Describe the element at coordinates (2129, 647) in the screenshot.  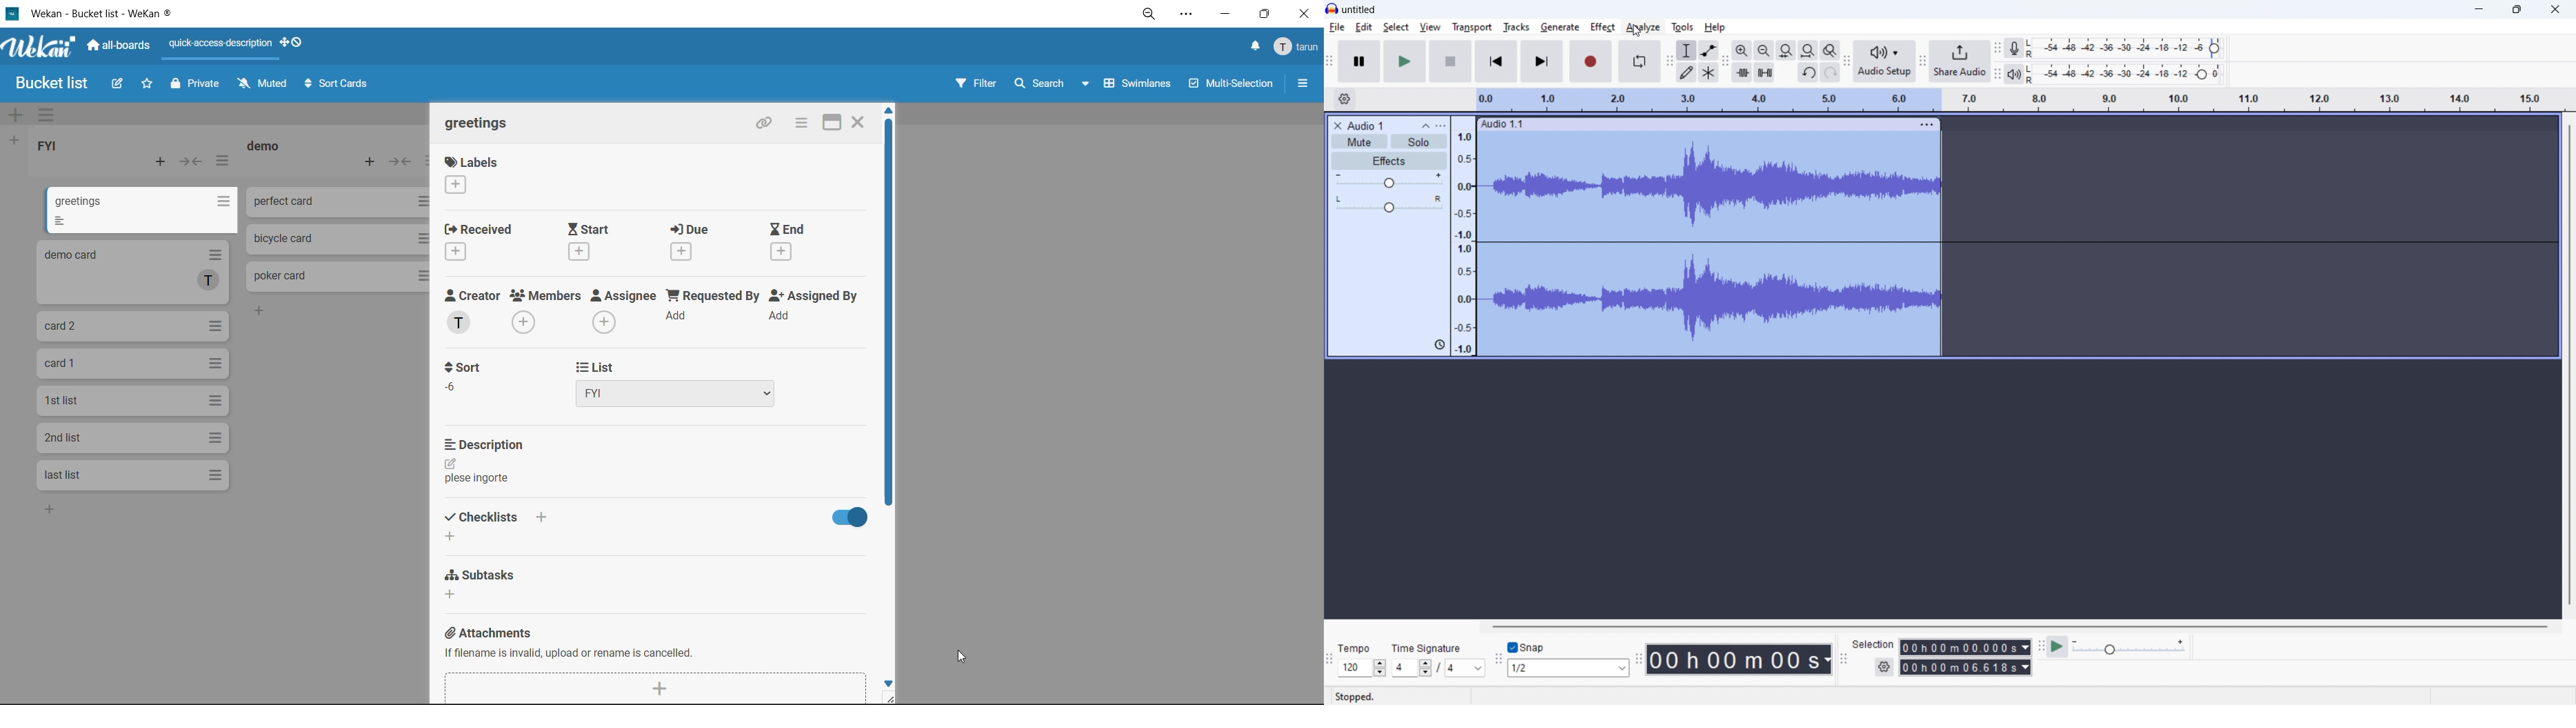
I see `playback speed` at that location.